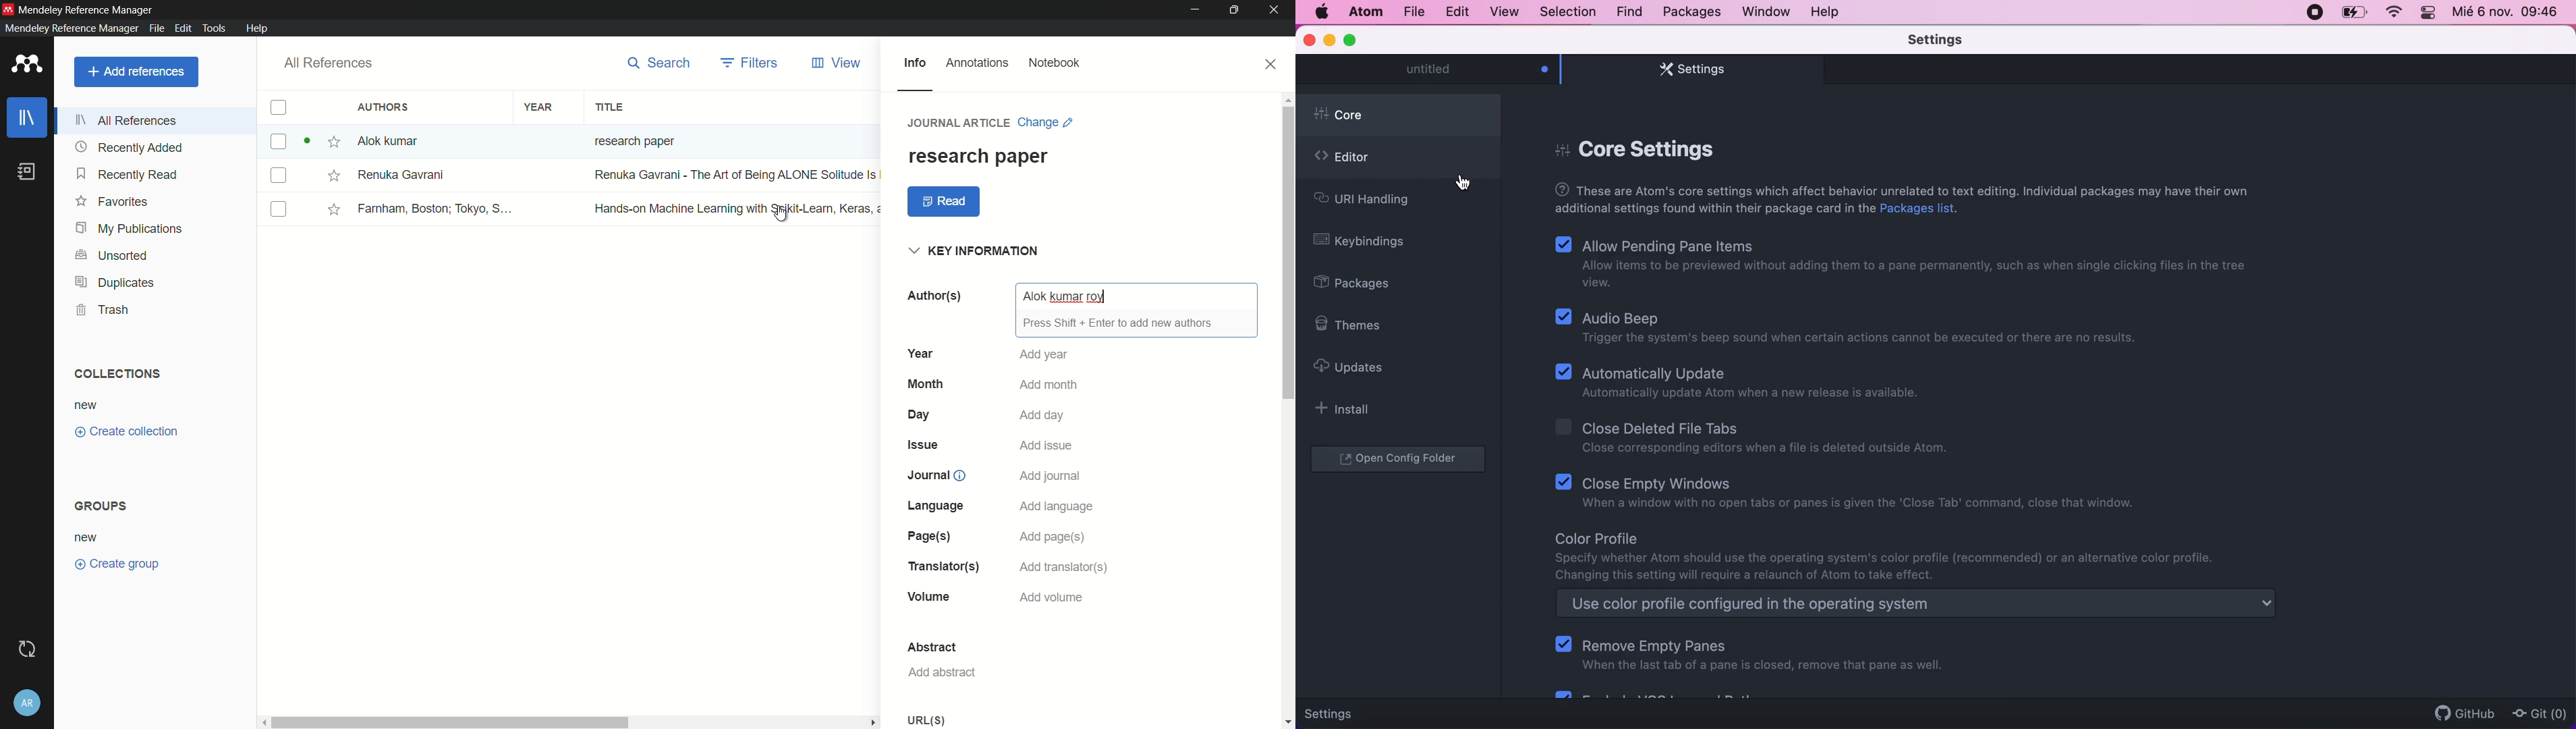 The height and width of the screenshot is (756, 2576). I want to click on add issue, so click(1049, 444).